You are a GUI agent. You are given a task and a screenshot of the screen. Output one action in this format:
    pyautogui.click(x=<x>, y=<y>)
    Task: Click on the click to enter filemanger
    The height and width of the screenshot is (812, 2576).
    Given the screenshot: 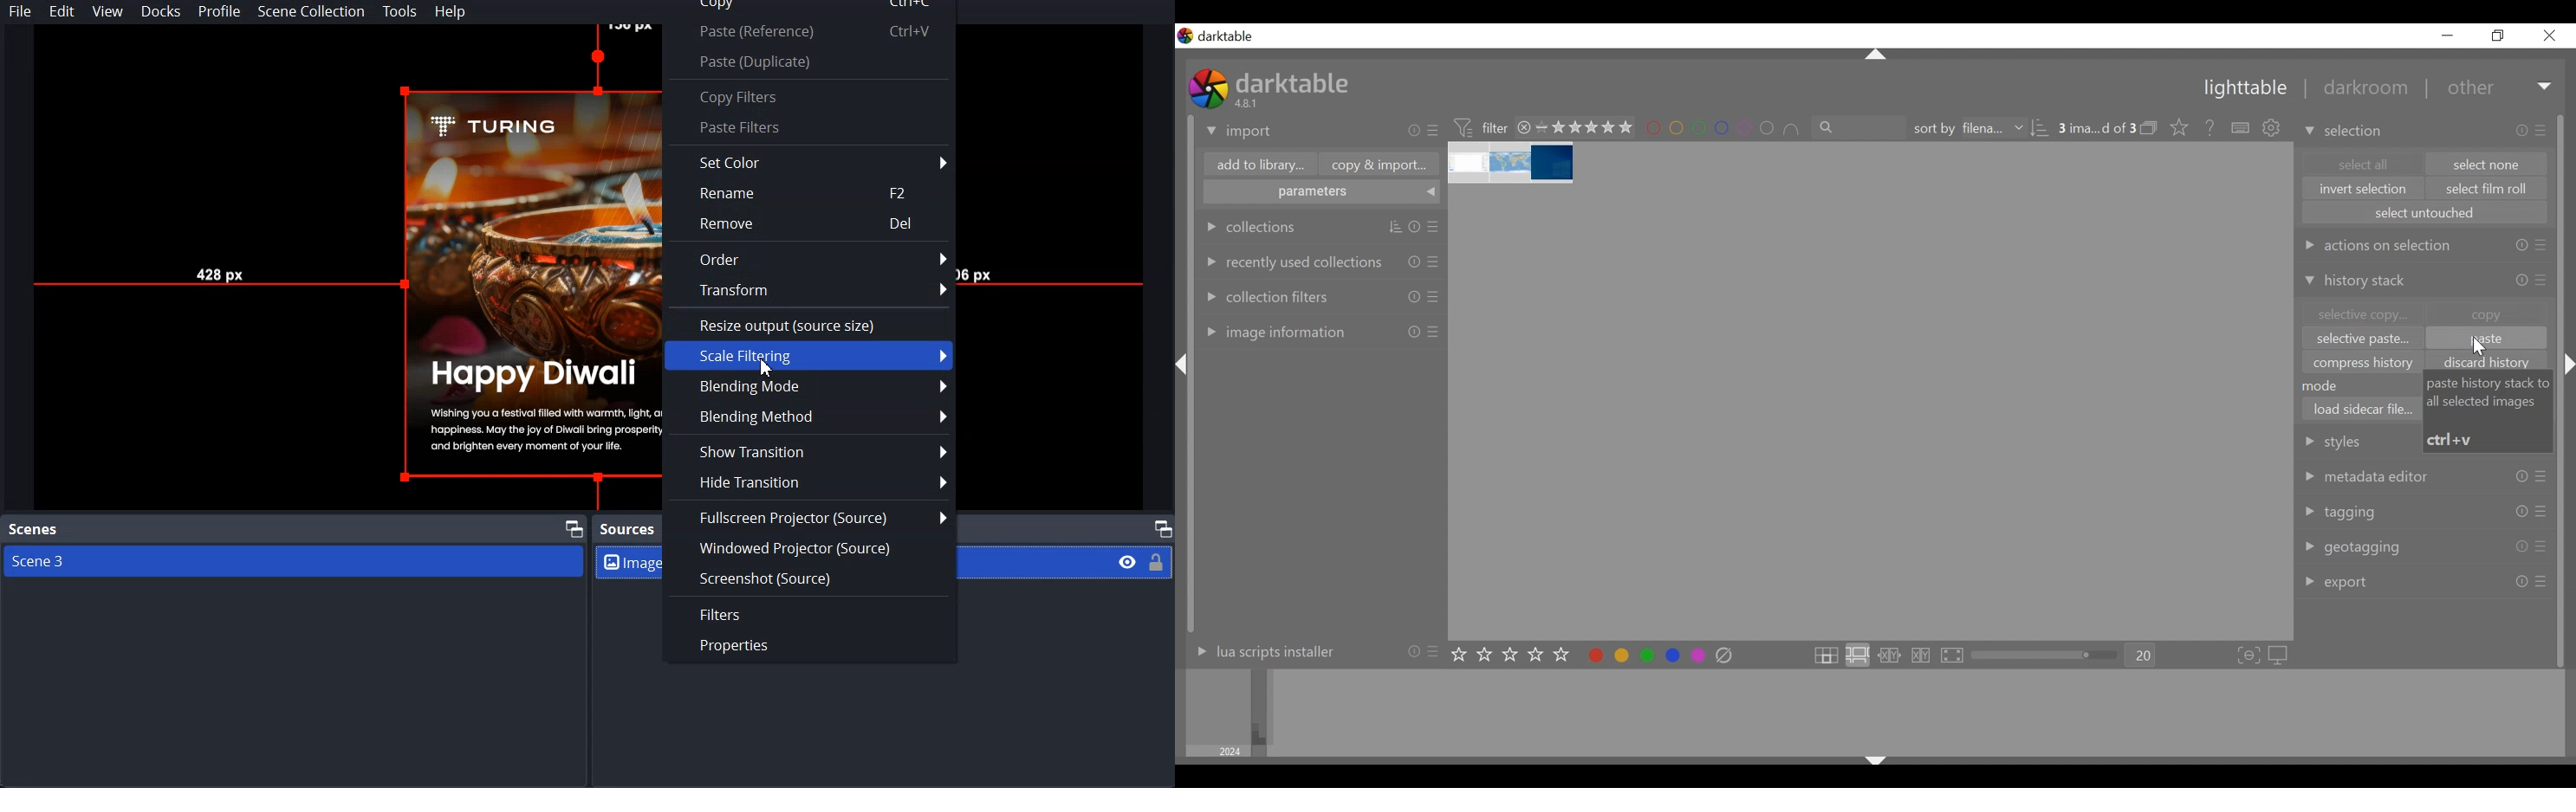 What is the action you would take?
    pyautogui.click(x=1825, y=656)
    